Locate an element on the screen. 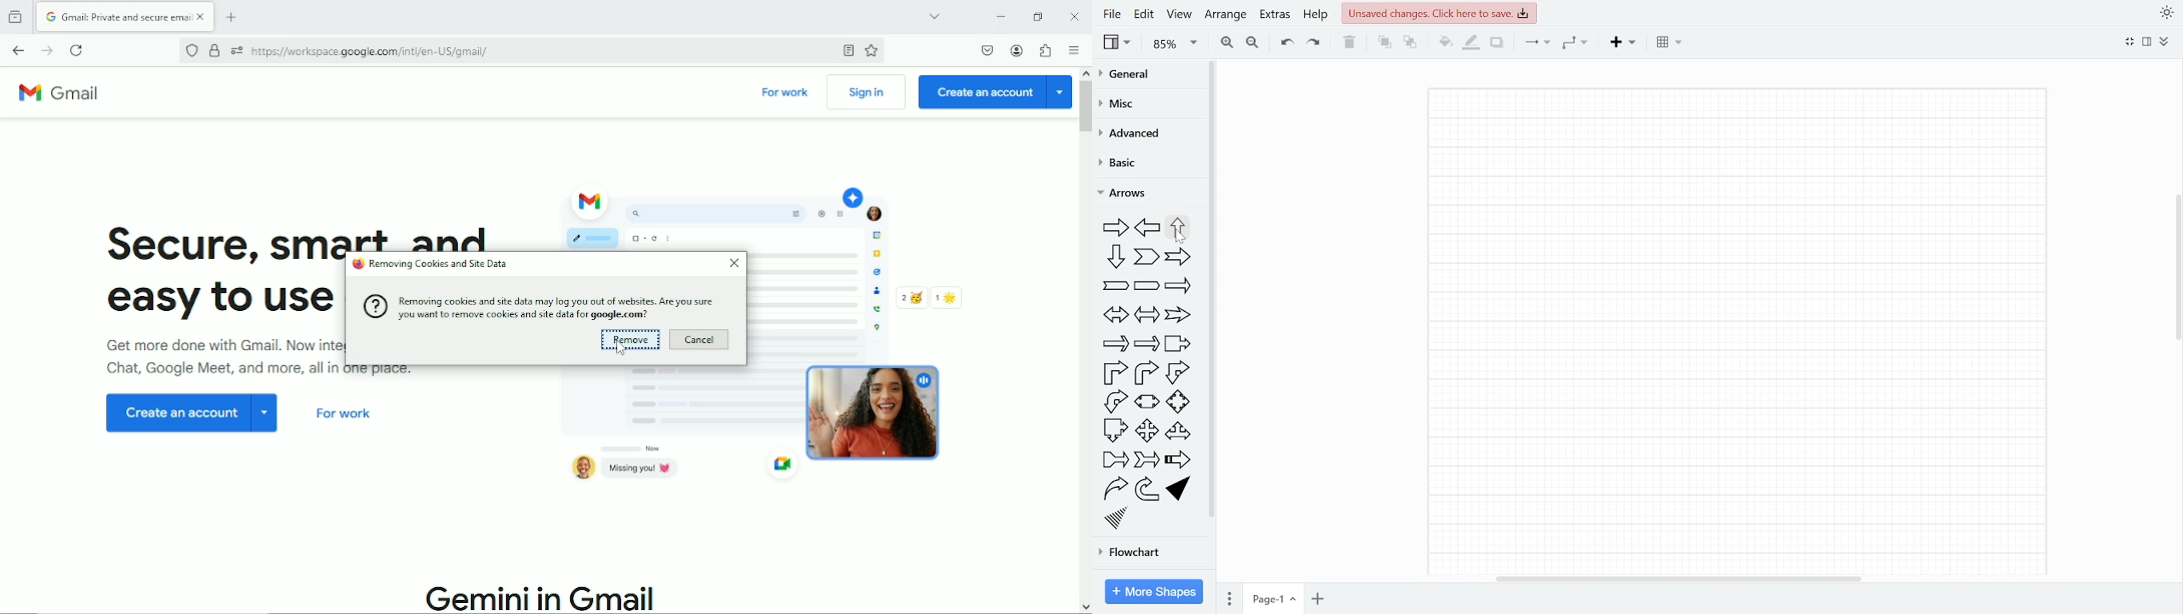  Current page(page 1) is located at coordinates (1274, 598).